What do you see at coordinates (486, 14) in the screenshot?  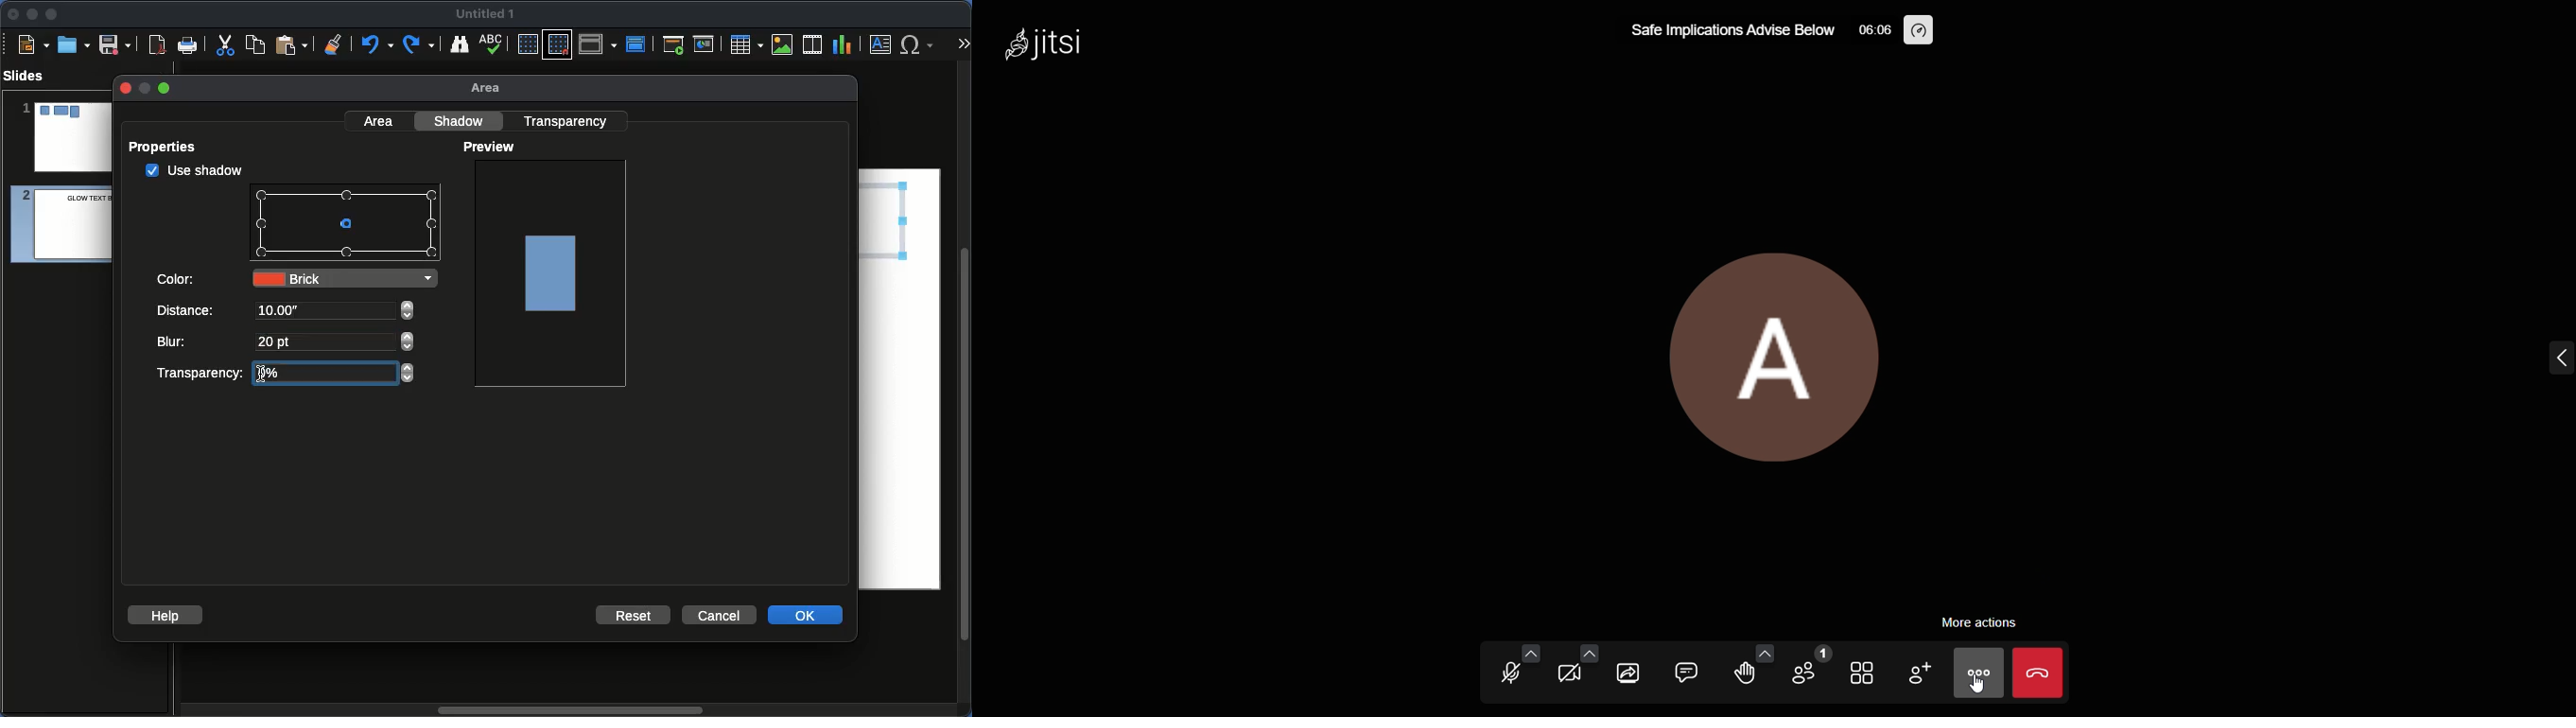 I see `Name` at bounding box center [486, 14].